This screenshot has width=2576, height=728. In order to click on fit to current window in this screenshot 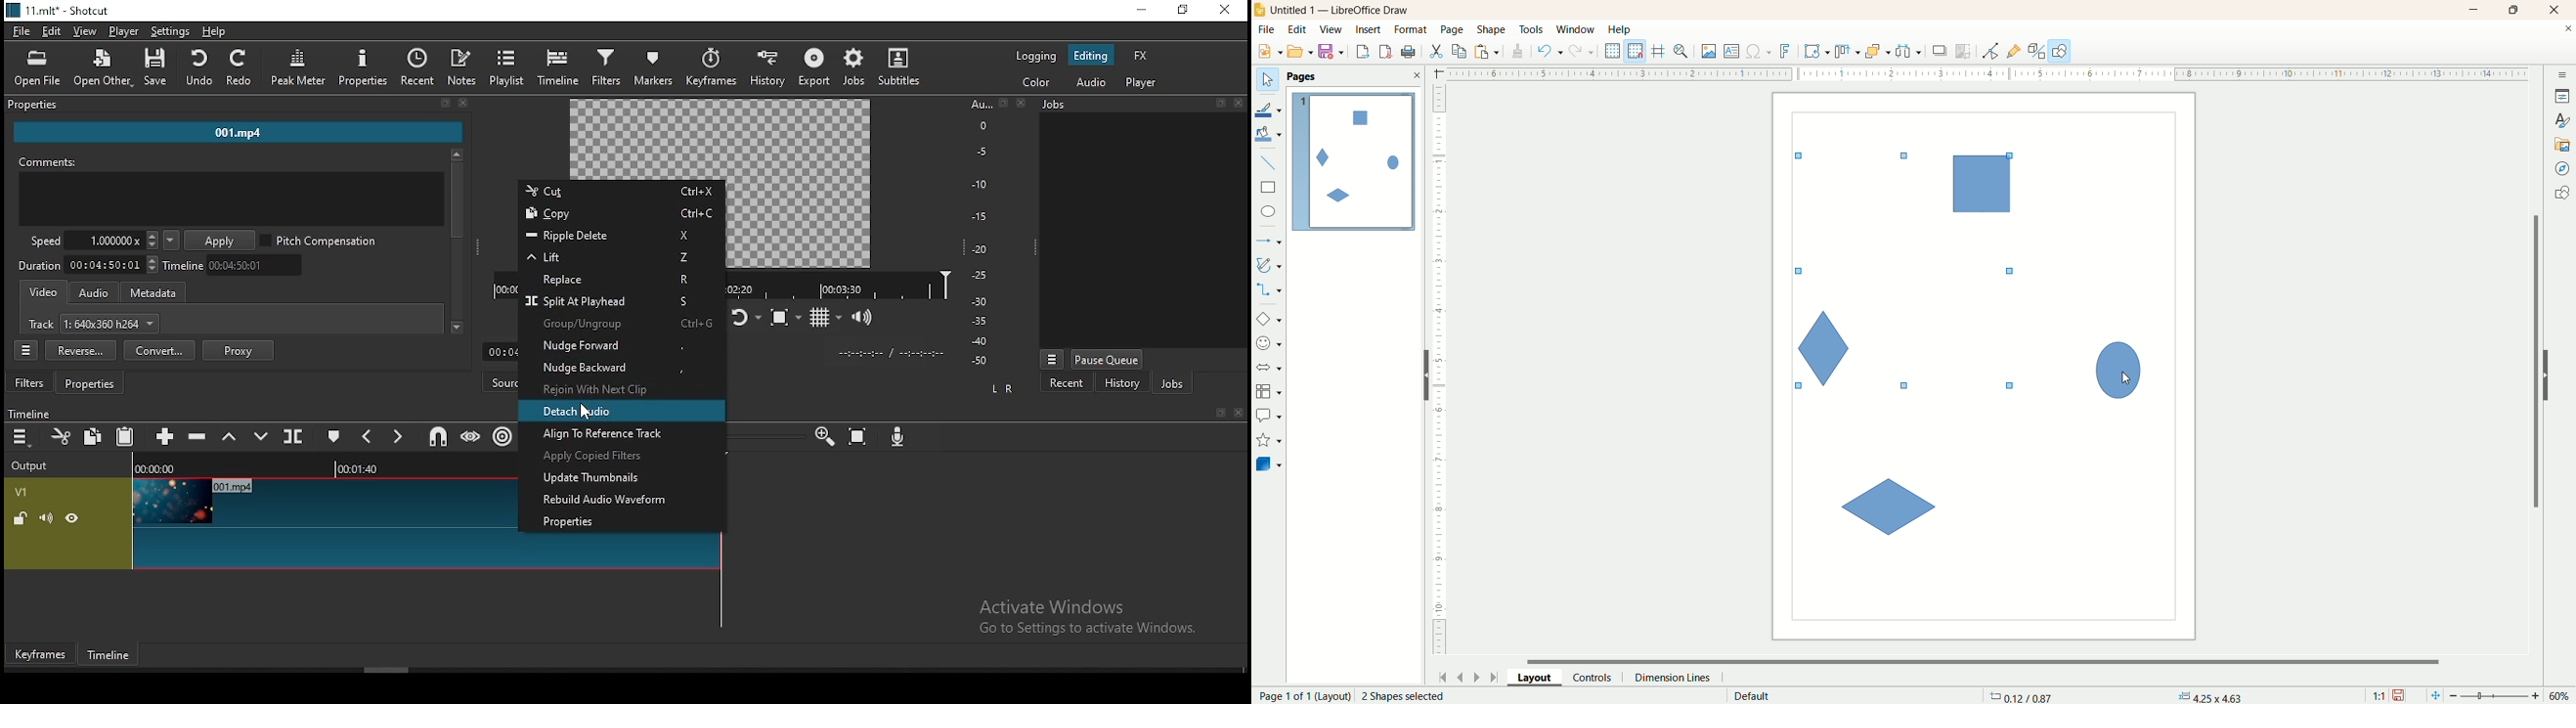, I will do `click(2434, 696)`.